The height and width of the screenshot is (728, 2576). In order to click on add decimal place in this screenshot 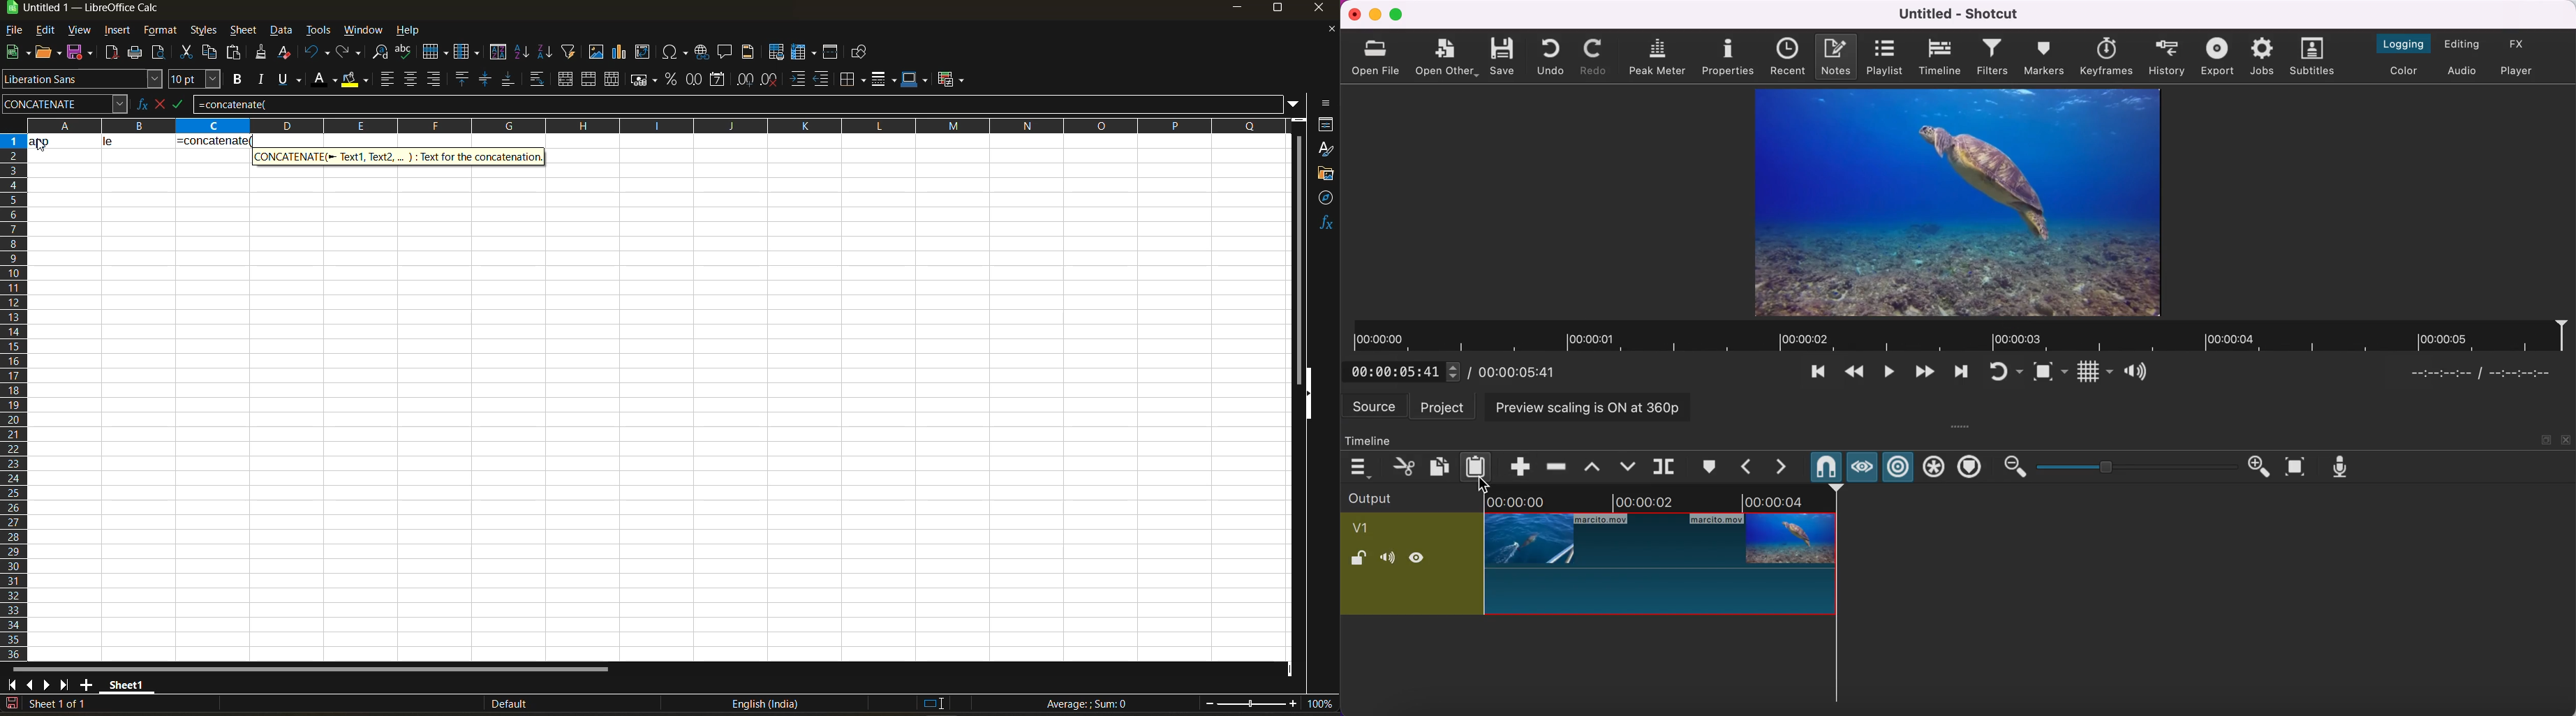, I will do `click(745, 80)`.